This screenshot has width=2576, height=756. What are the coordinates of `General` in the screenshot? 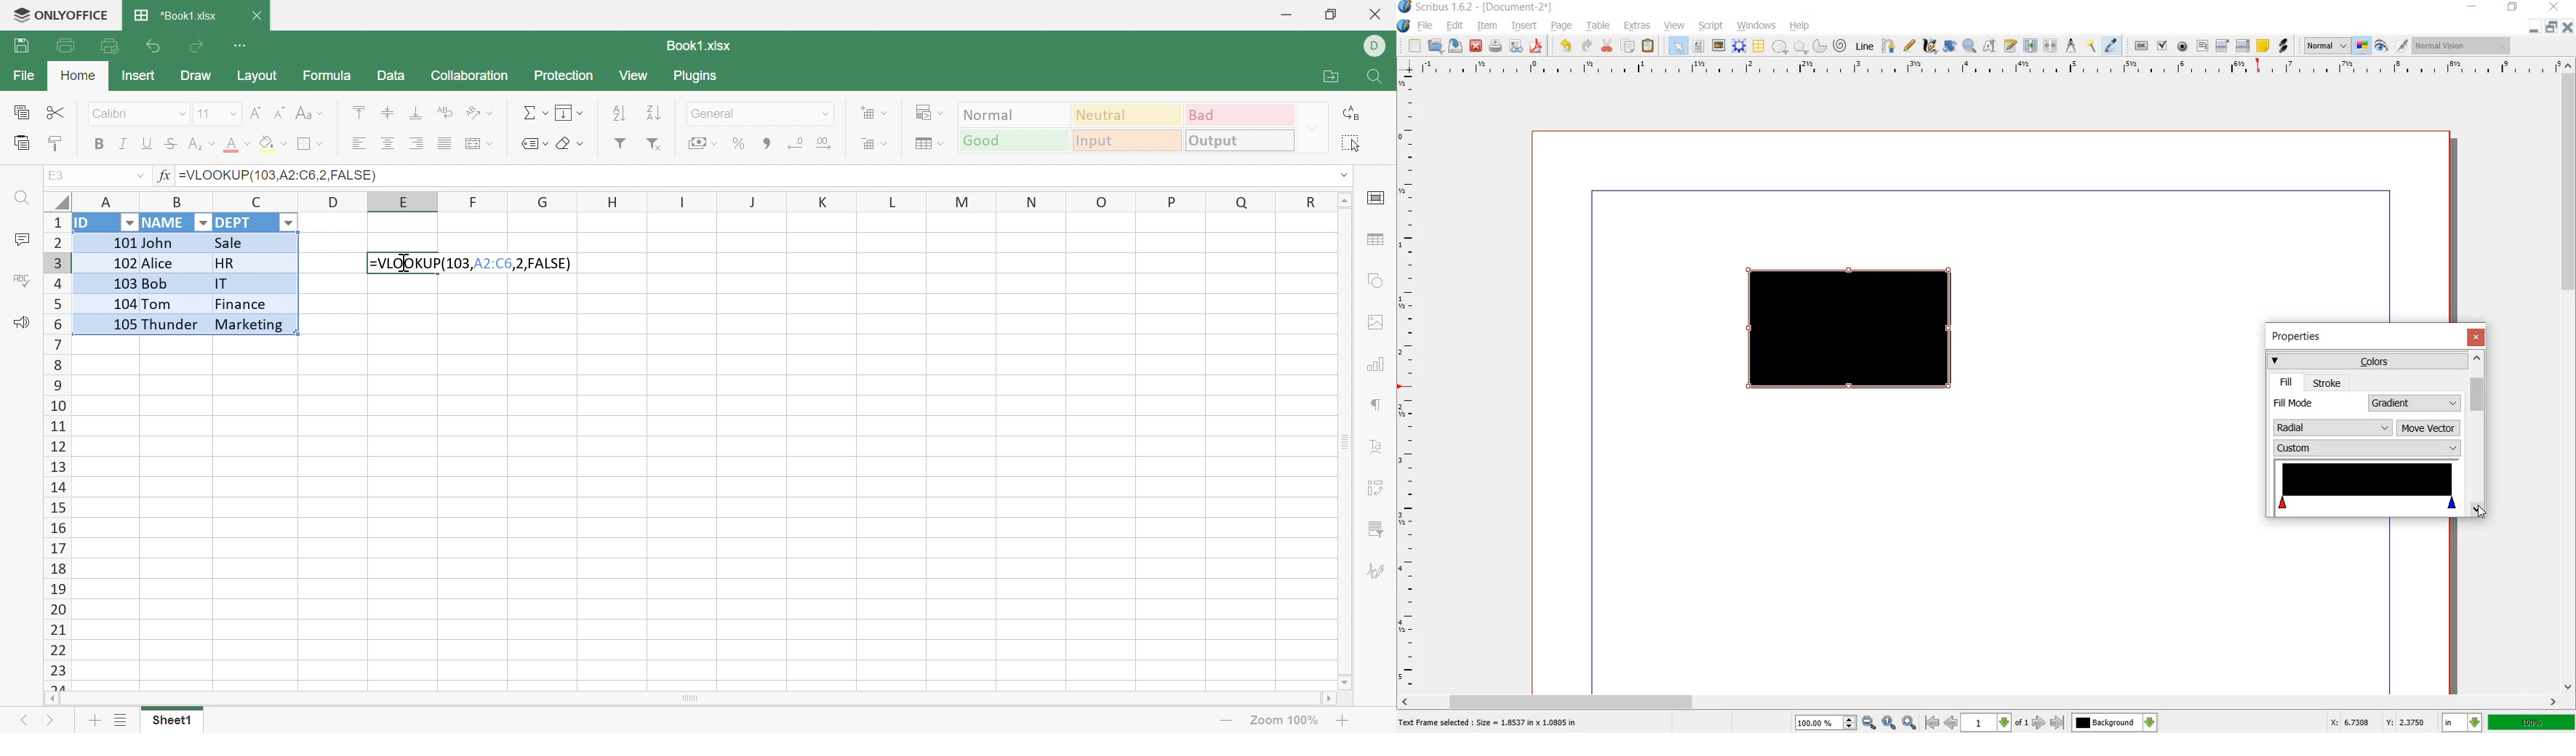 It's located at (716, 113).